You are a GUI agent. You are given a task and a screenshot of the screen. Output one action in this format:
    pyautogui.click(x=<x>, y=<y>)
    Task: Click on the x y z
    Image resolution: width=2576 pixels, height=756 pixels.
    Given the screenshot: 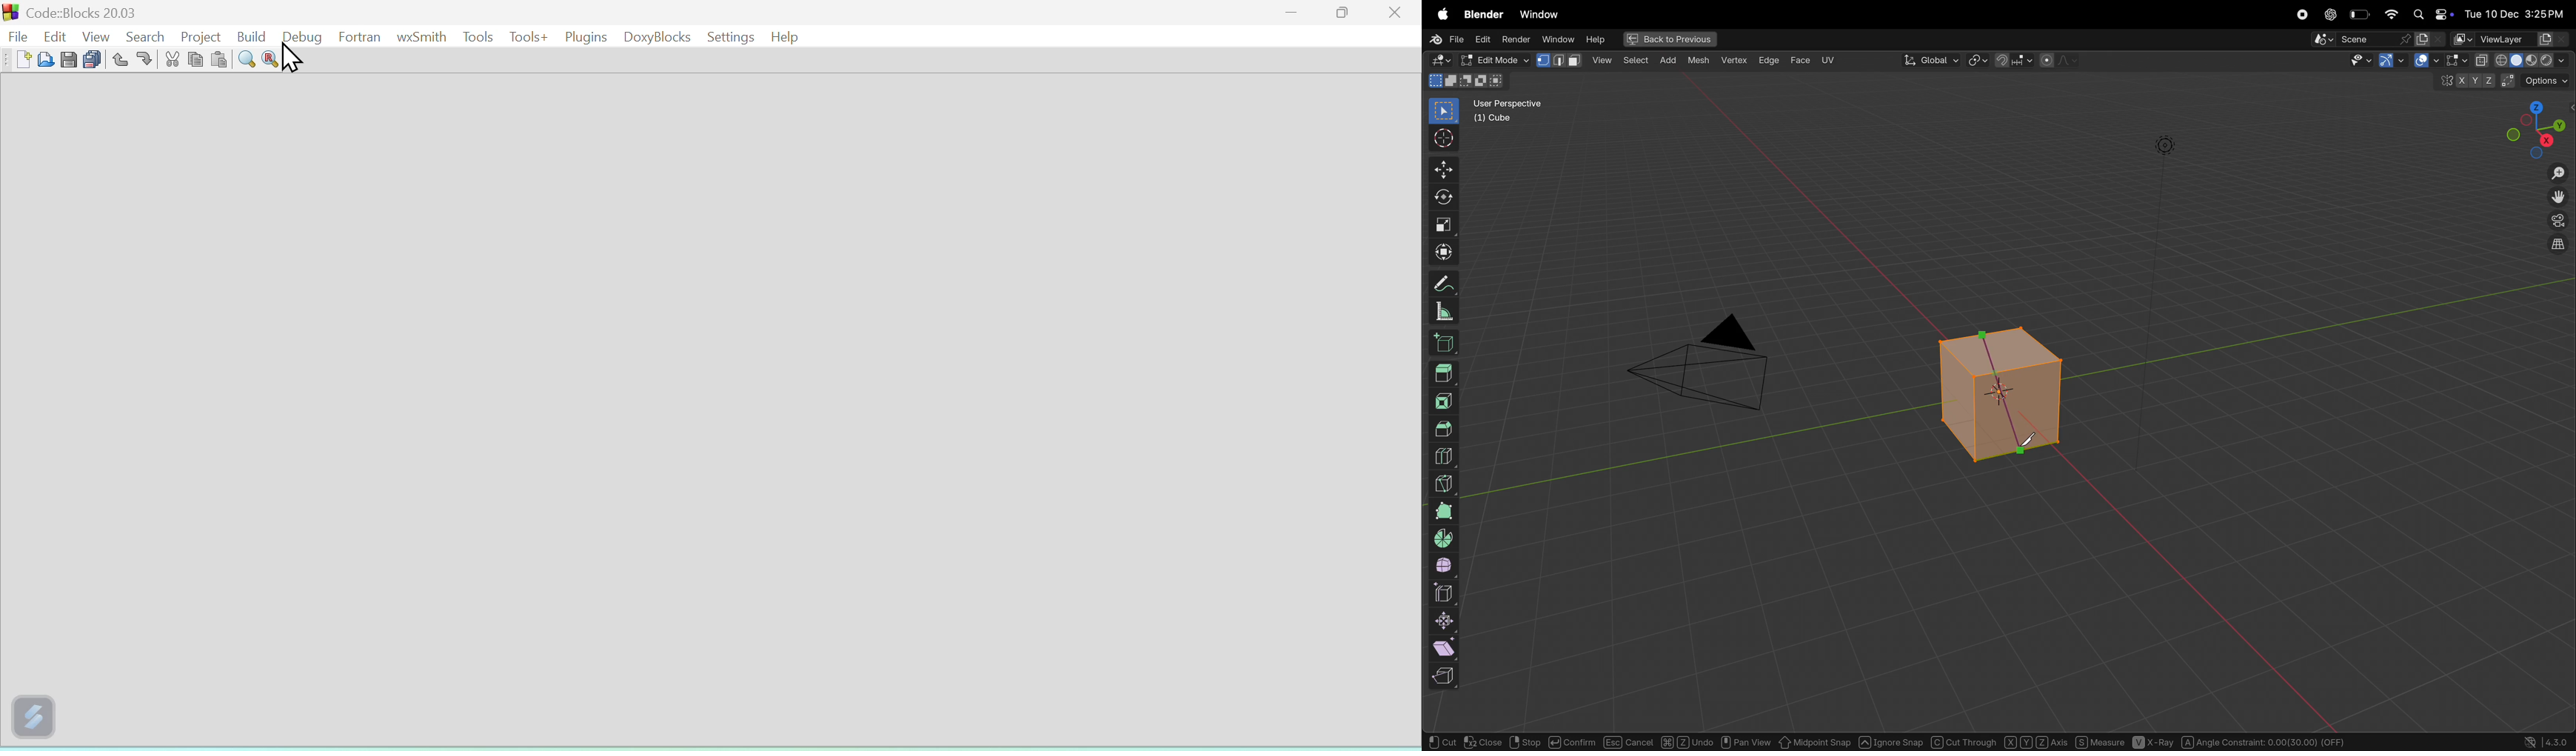 What is the action you would take?
    pyautogui.click(x=2464, y=83)
    